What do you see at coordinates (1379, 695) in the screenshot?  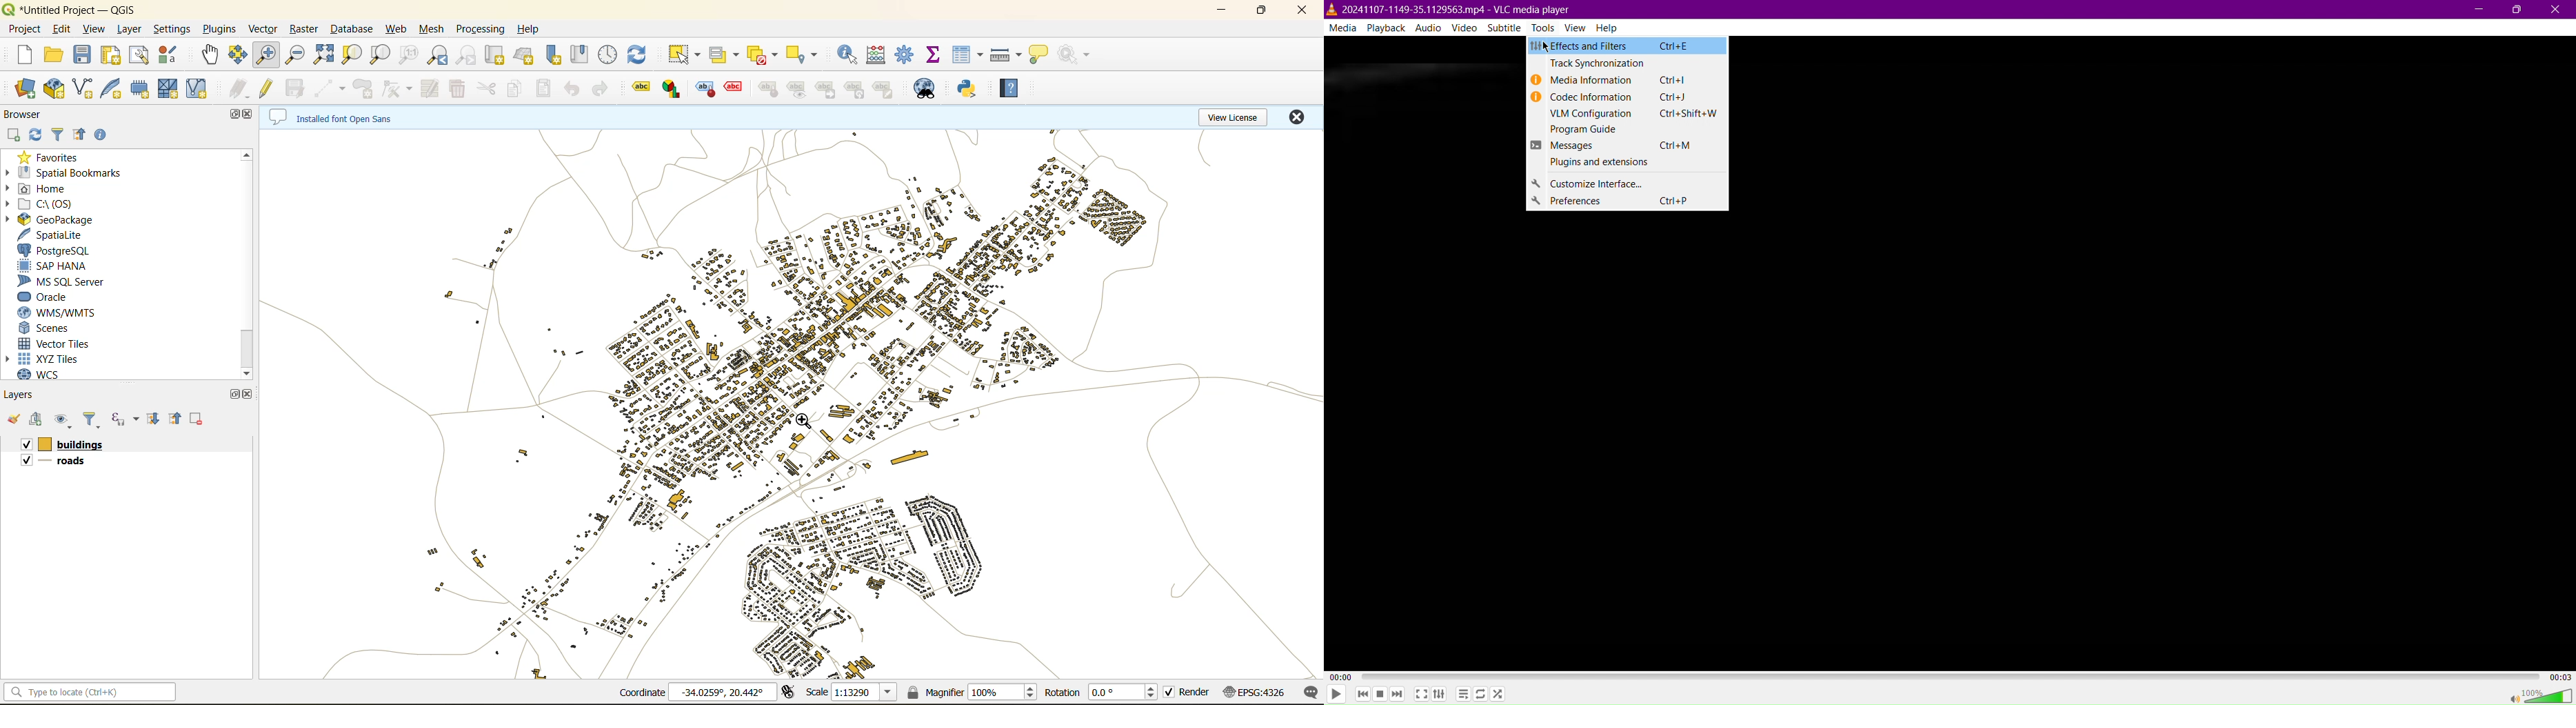 I see `Stop` at bounding box center [1379, 695].